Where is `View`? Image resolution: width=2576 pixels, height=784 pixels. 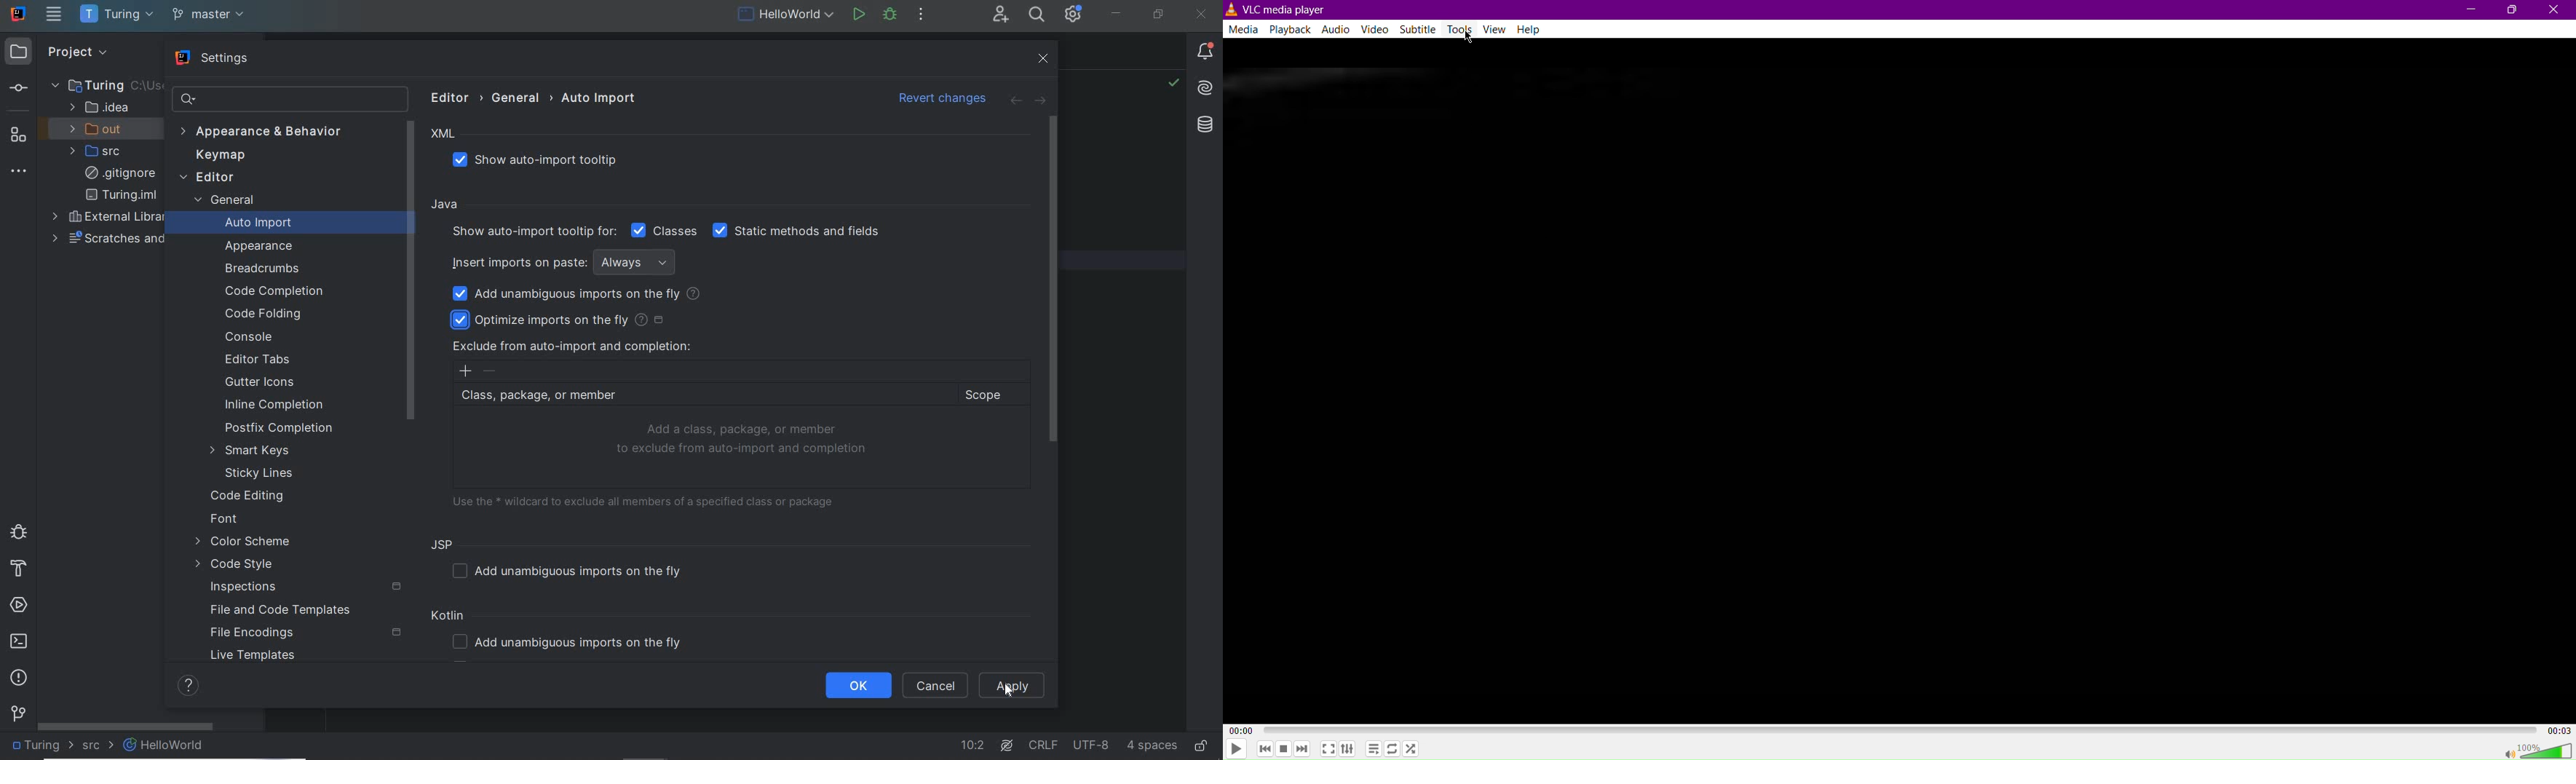
View is located at coordinates (1496, 30).